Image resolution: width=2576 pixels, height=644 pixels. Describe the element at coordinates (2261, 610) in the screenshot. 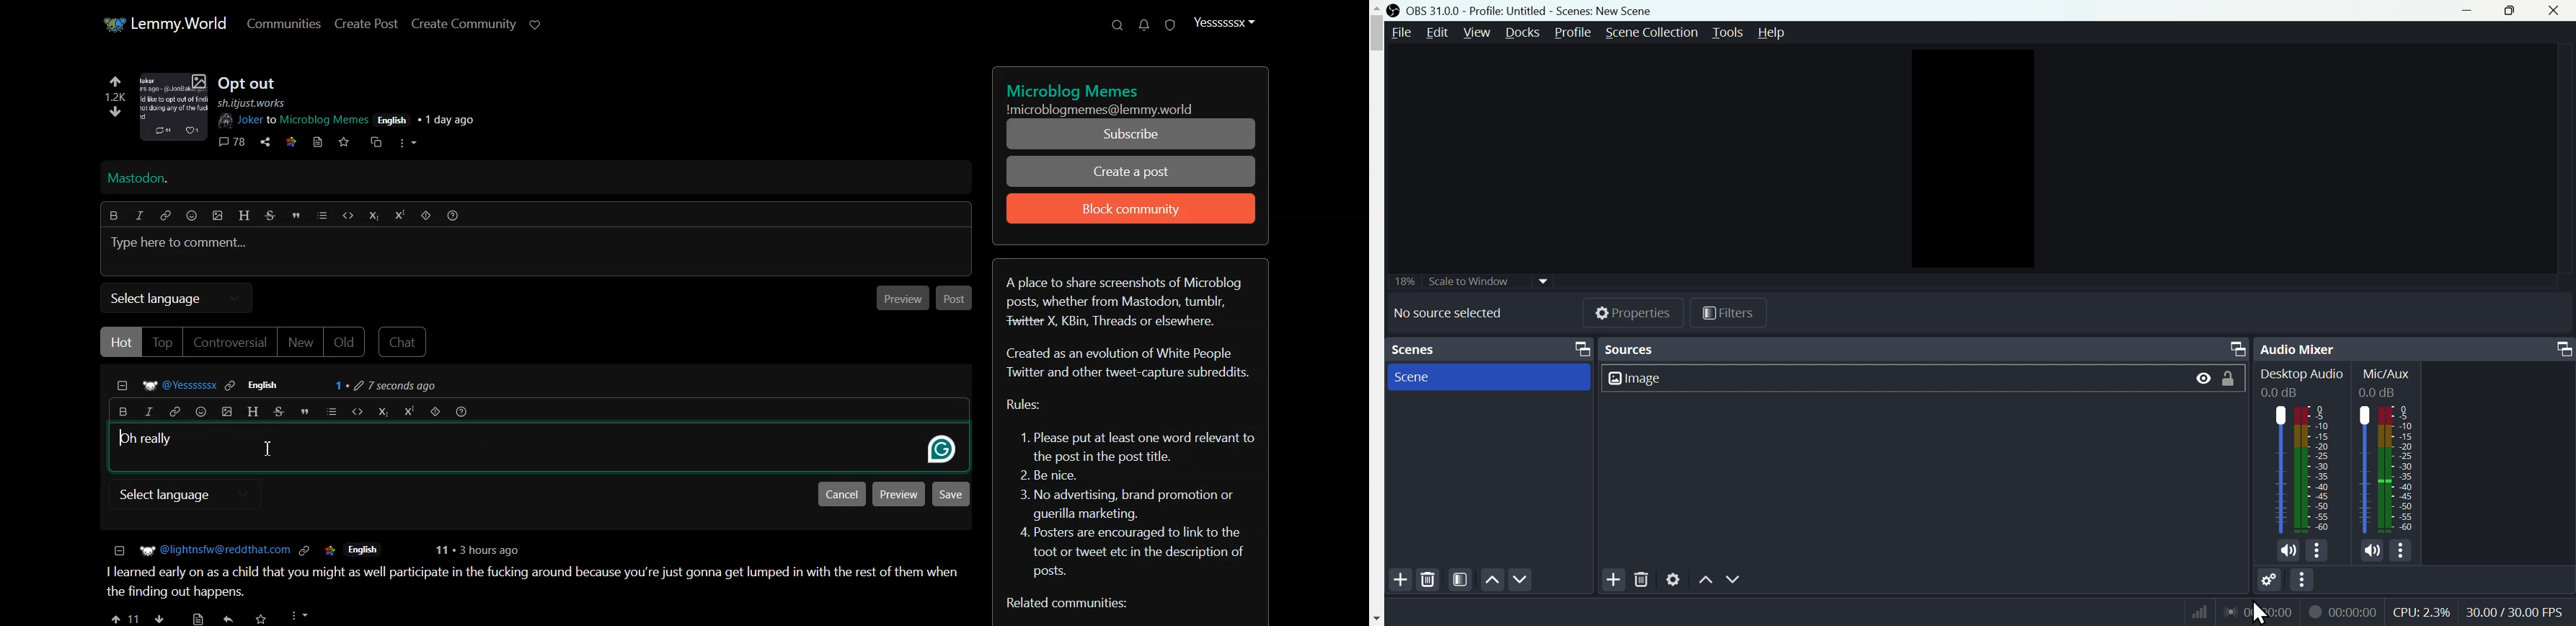

I see `Cursor` at that location.